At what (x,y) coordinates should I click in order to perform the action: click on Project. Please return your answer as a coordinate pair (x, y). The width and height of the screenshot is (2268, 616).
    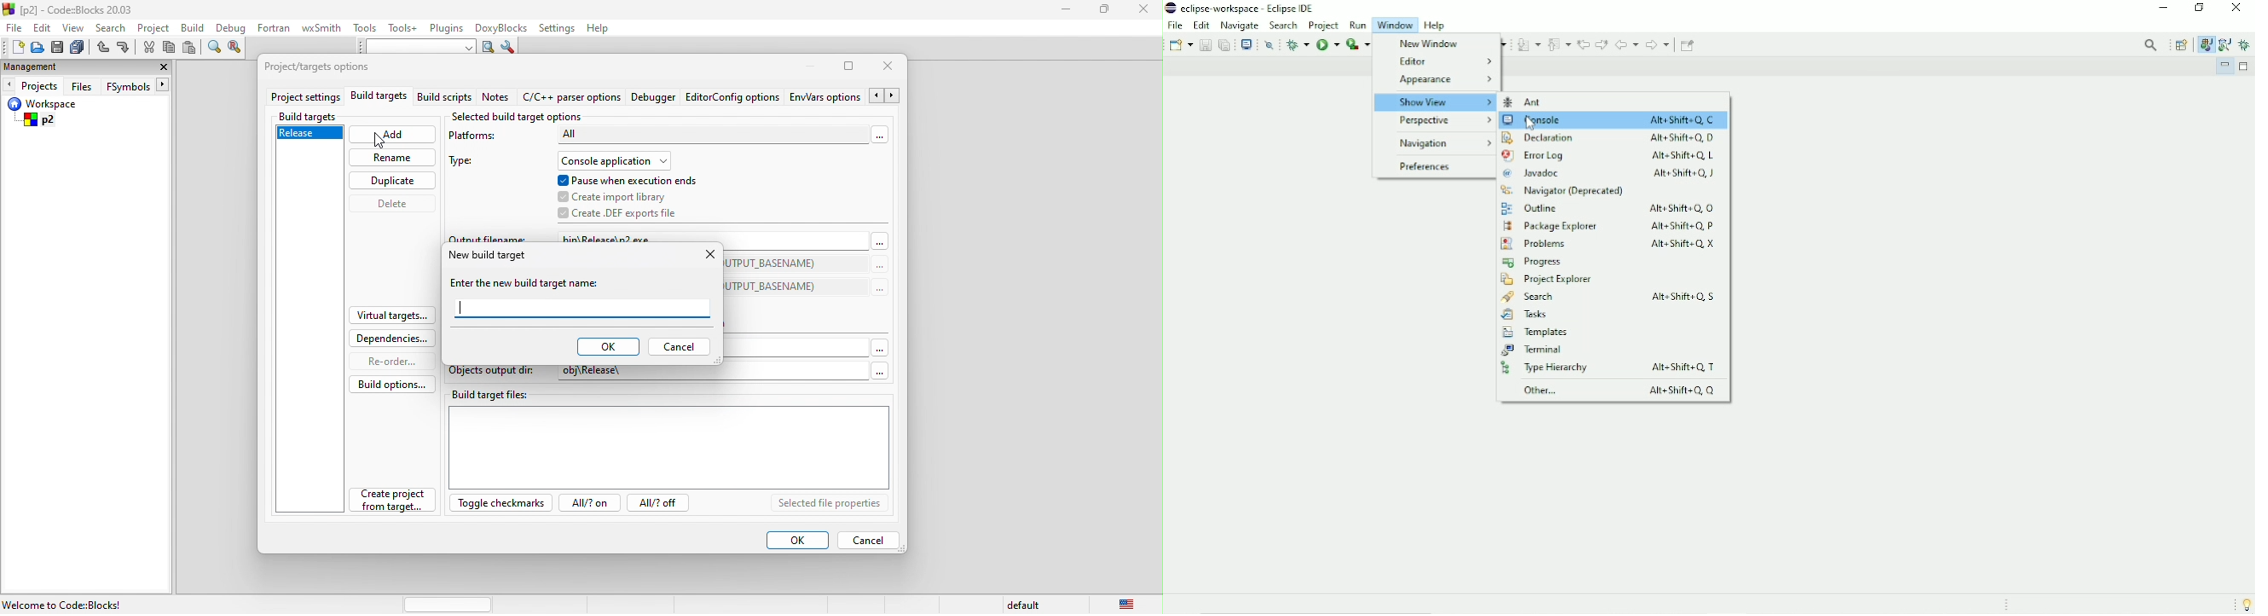
    Looking at the image, I should click on (1324, 25).